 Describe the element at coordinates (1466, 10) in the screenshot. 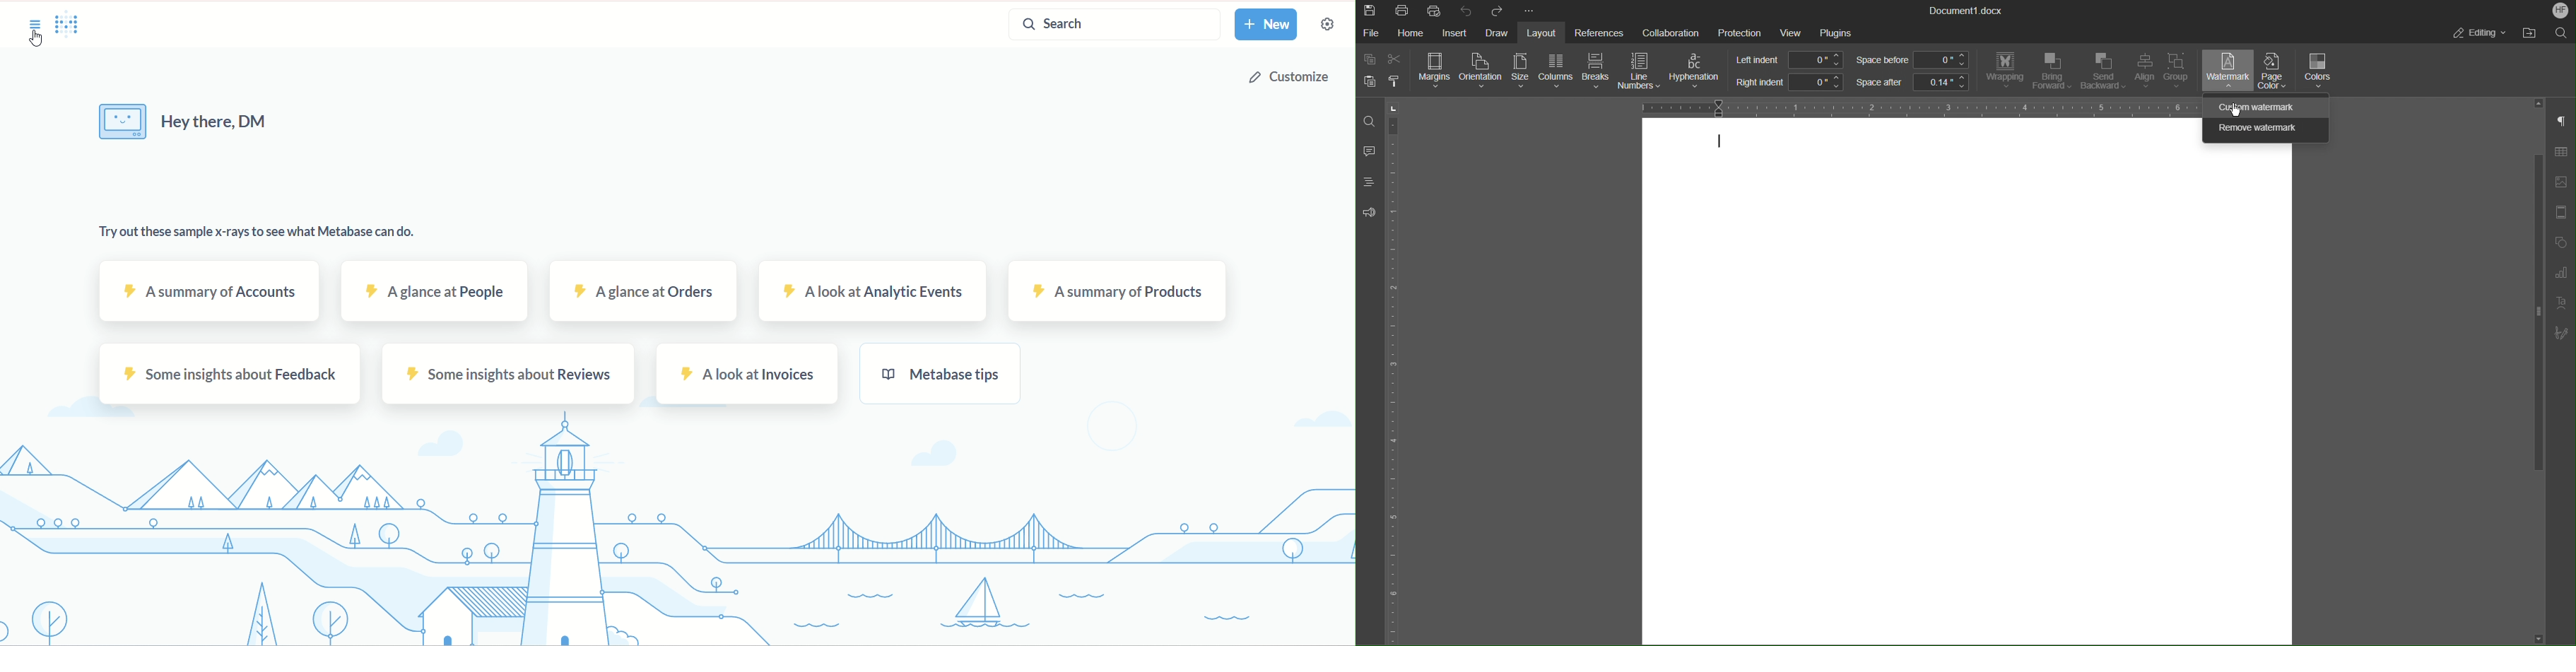

I see `Undo` at that location.